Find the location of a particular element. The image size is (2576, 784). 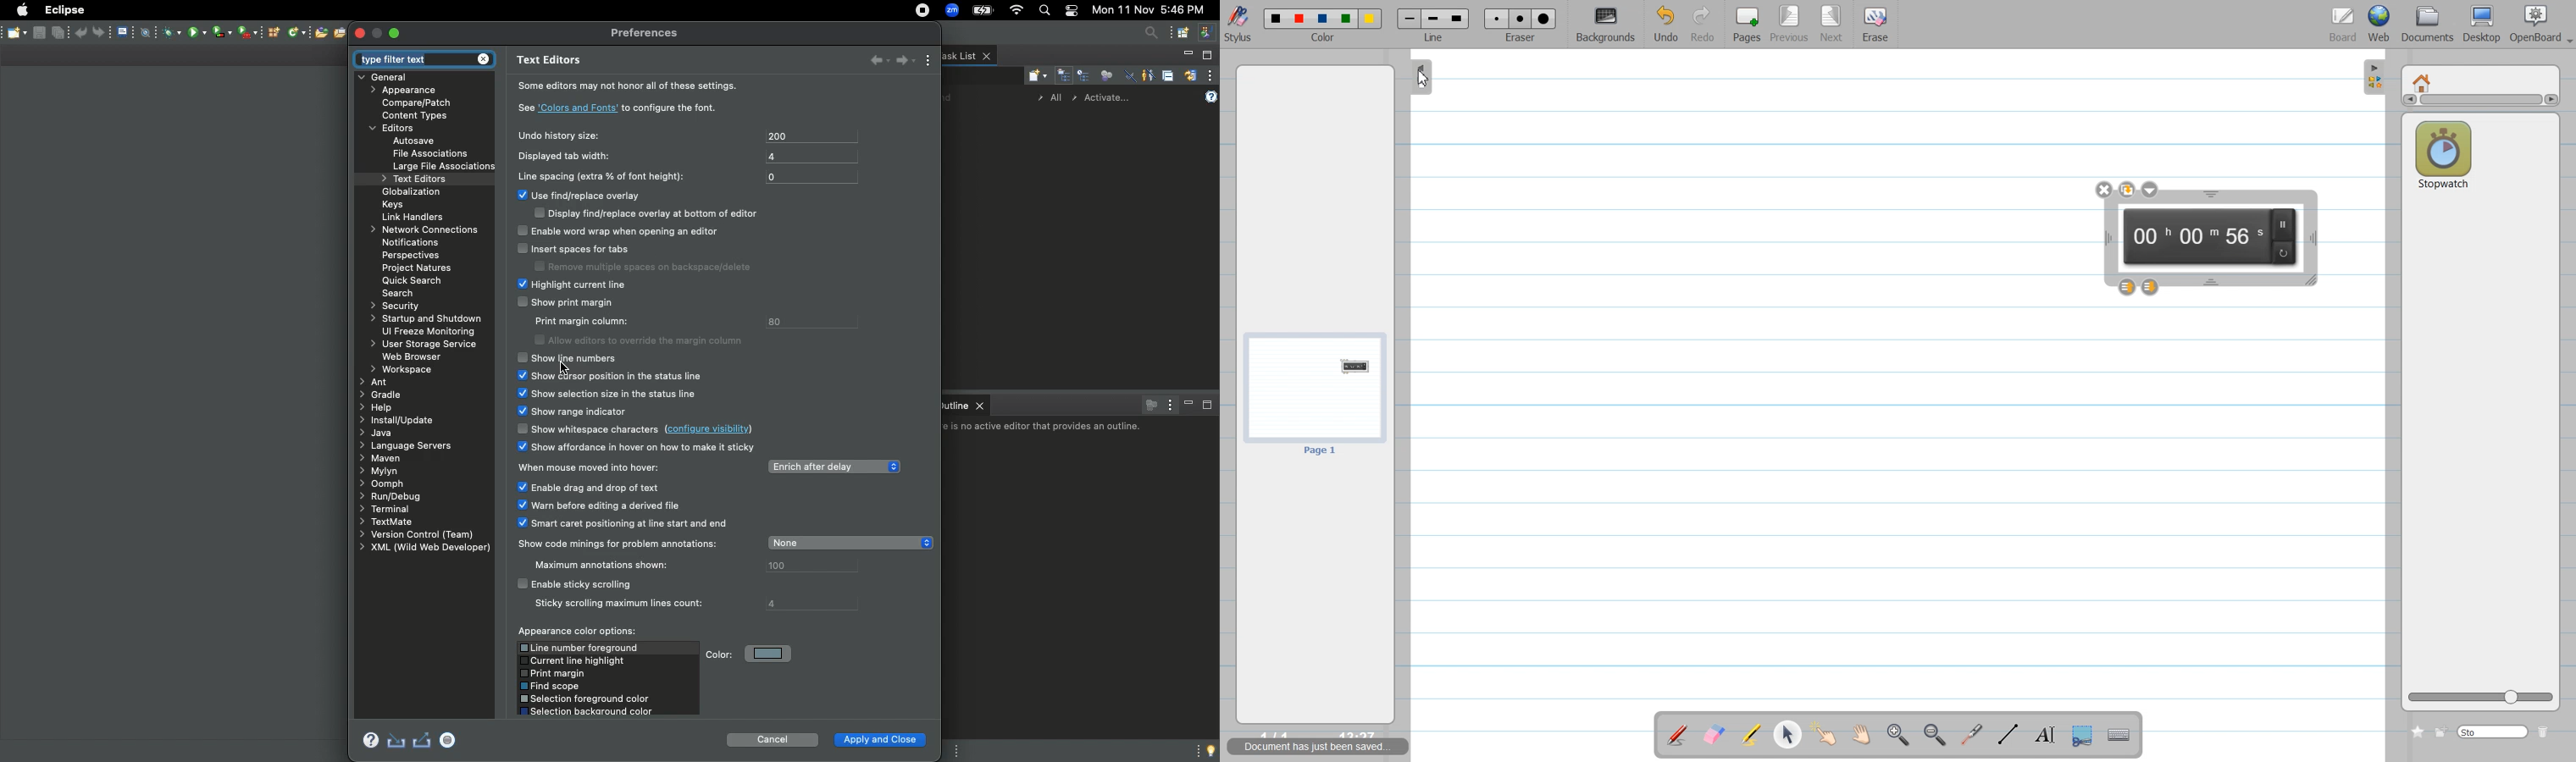

Show withdraw characters is located at coordinates (641, 428).